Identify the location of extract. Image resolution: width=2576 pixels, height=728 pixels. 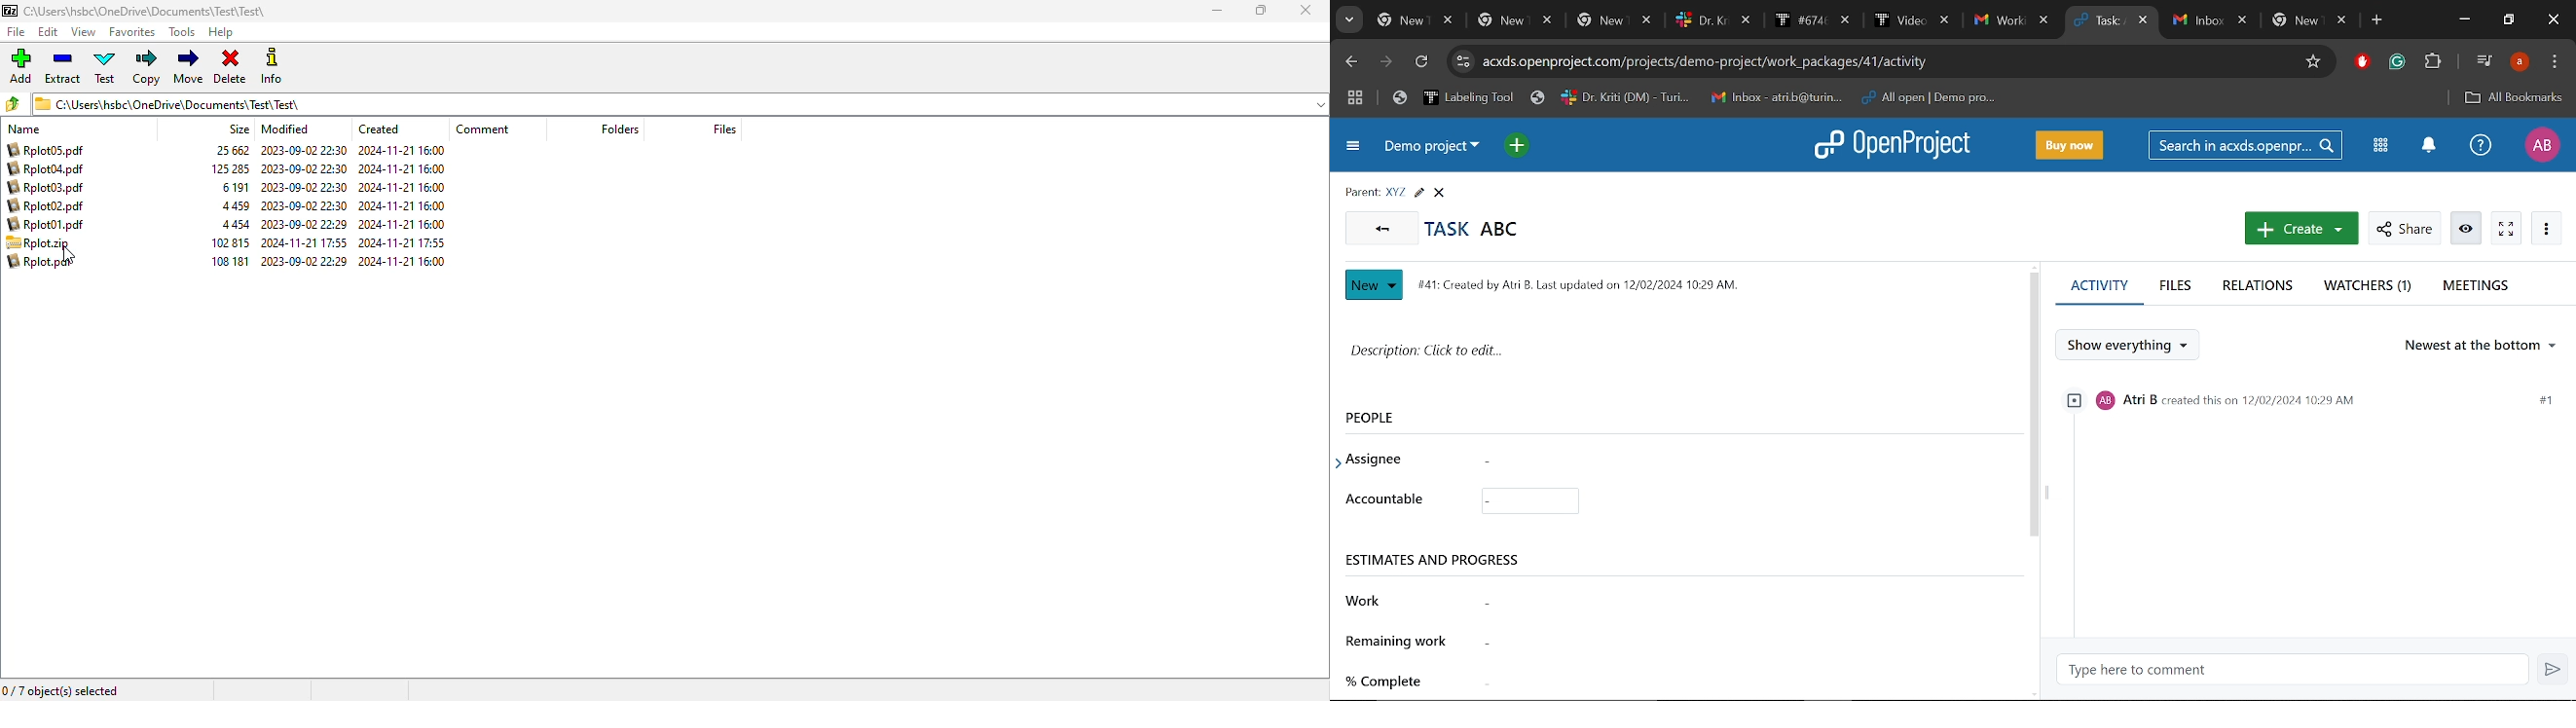
(63, 67).